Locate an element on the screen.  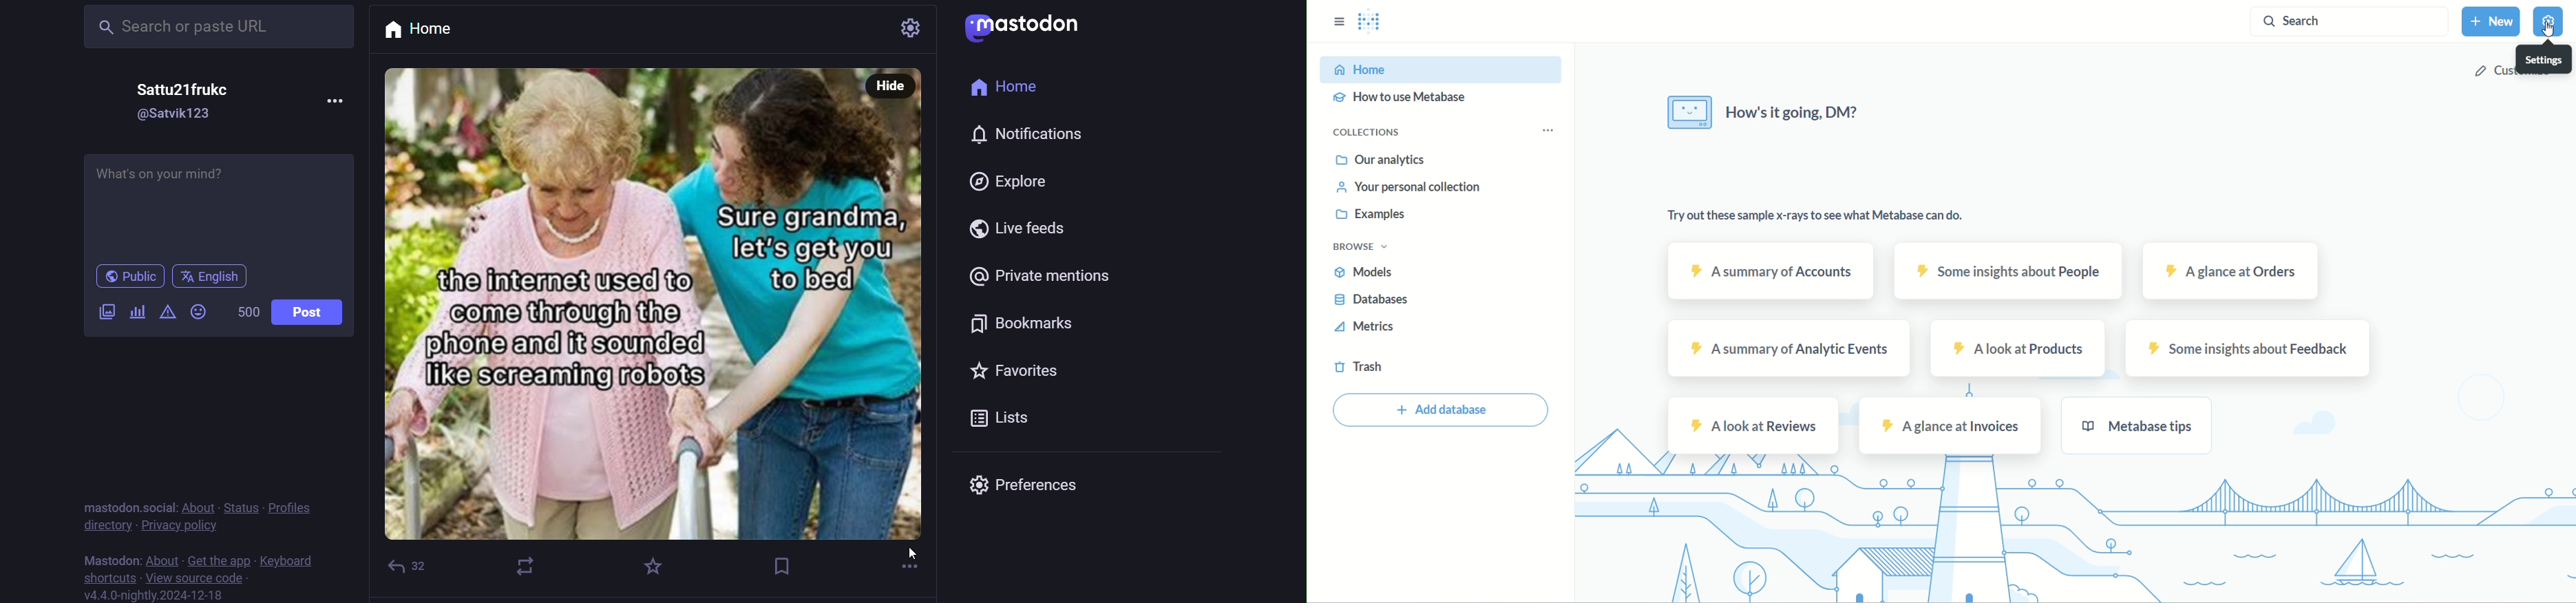
more is located at coordinates (903, 562).